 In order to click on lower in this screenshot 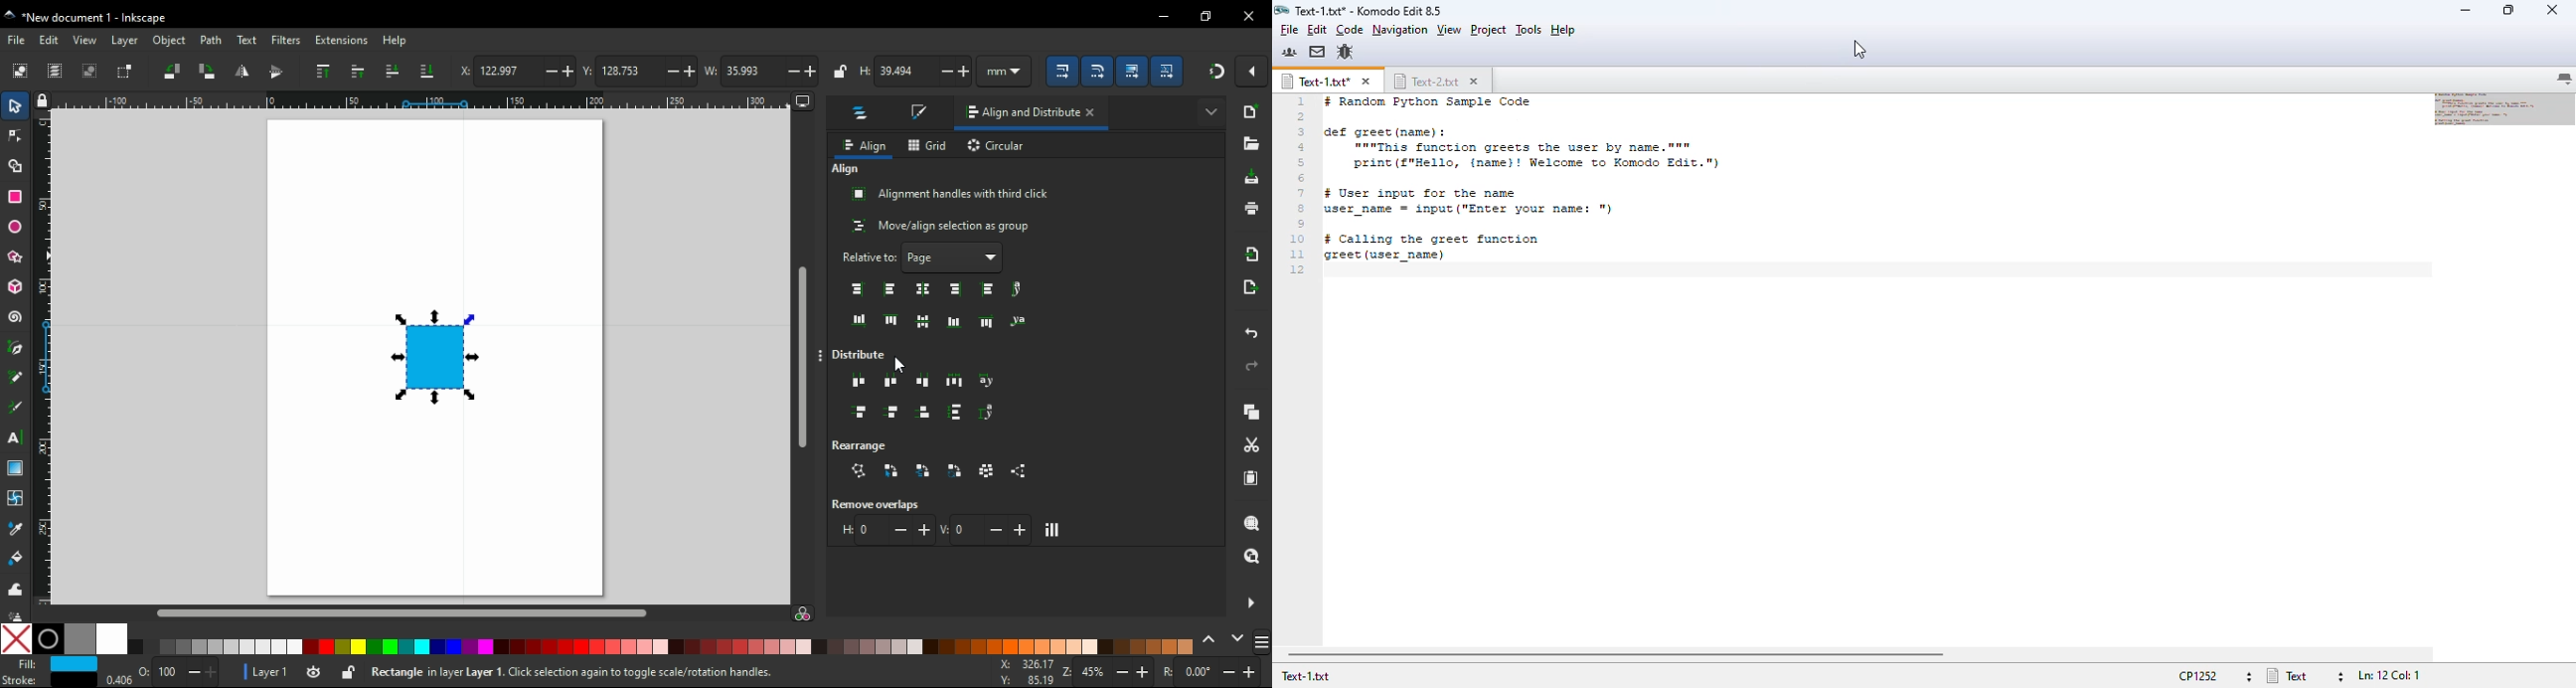, I will do `click(392, 71)`.